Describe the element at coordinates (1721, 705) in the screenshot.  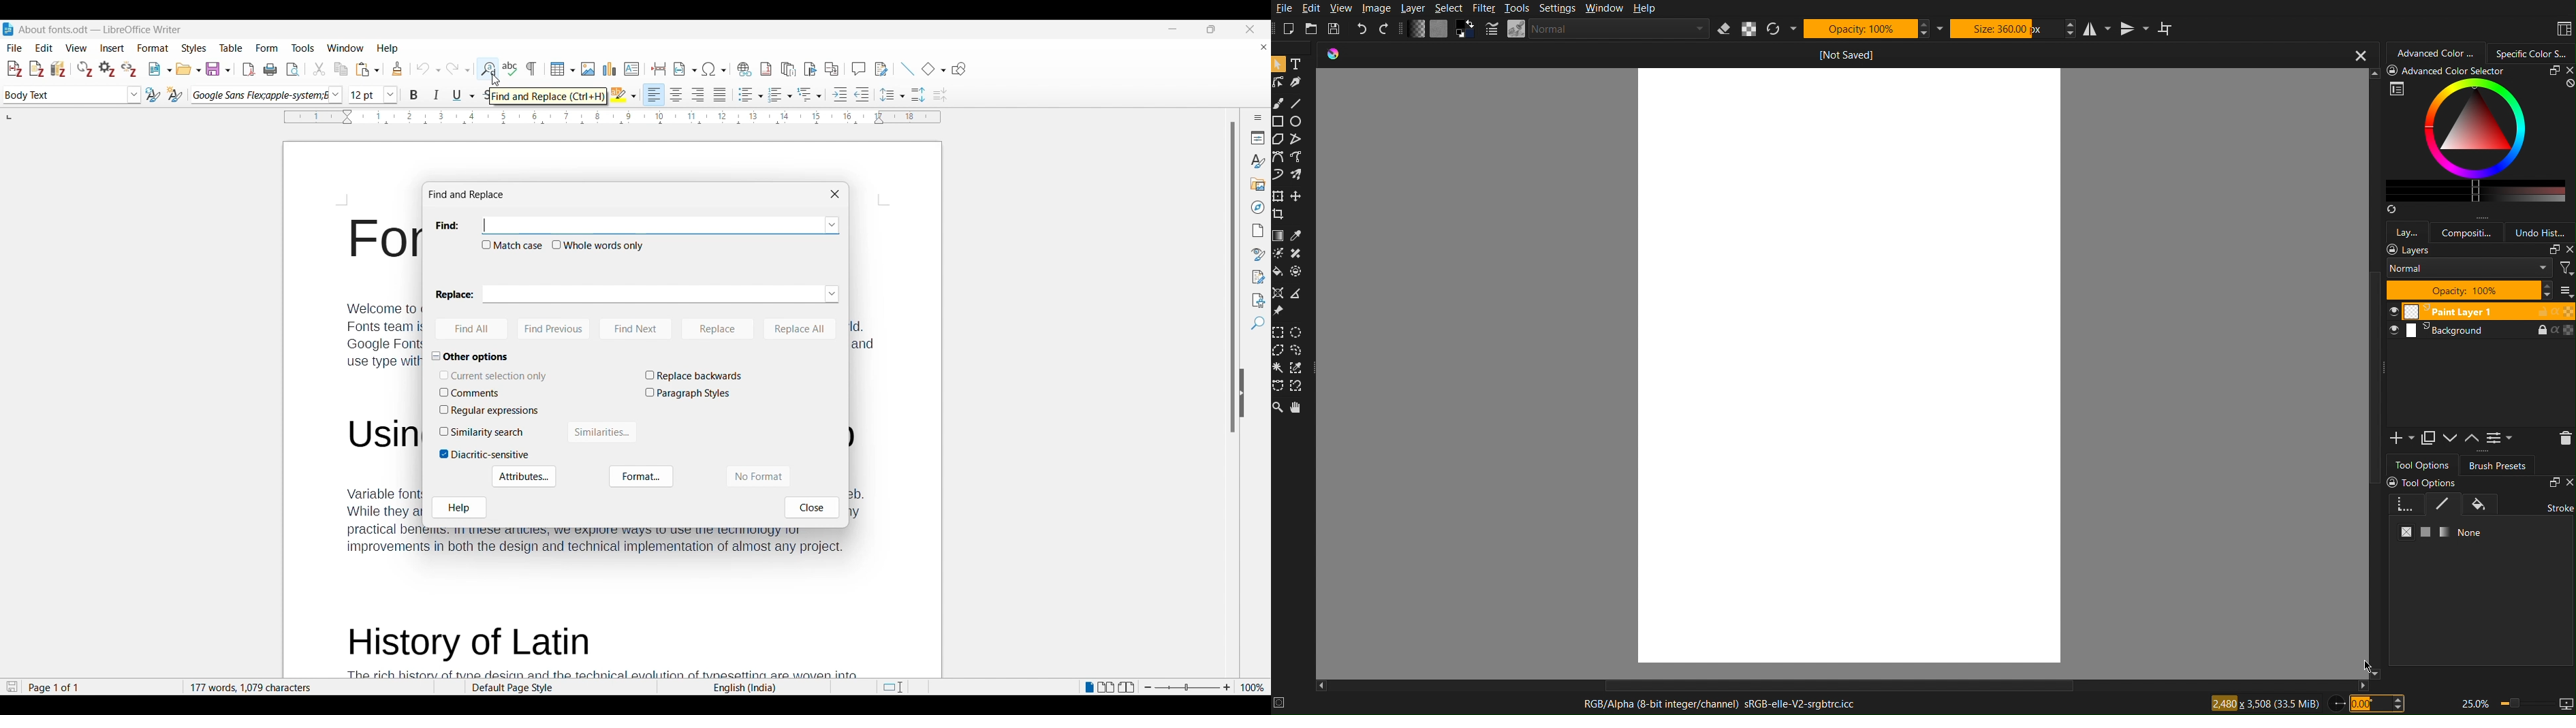
I see `RGB Alpha Channel` at that location.